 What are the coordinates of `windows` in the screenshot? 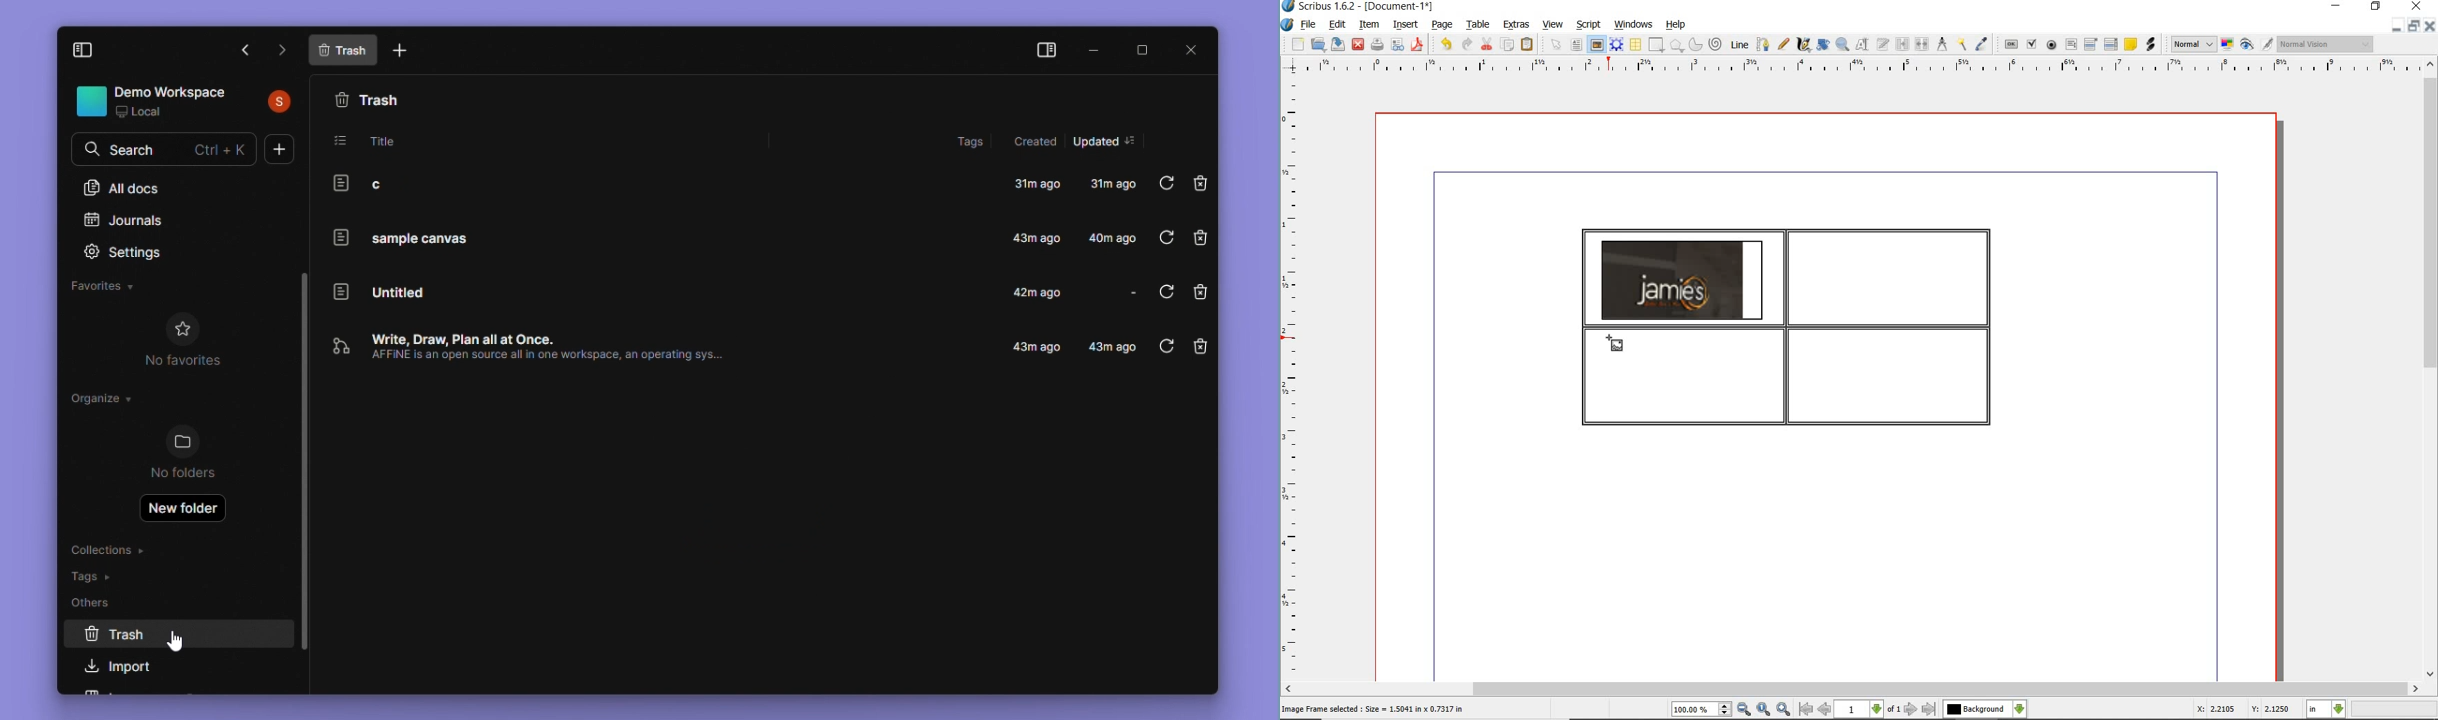 It's located at (1633, 25).